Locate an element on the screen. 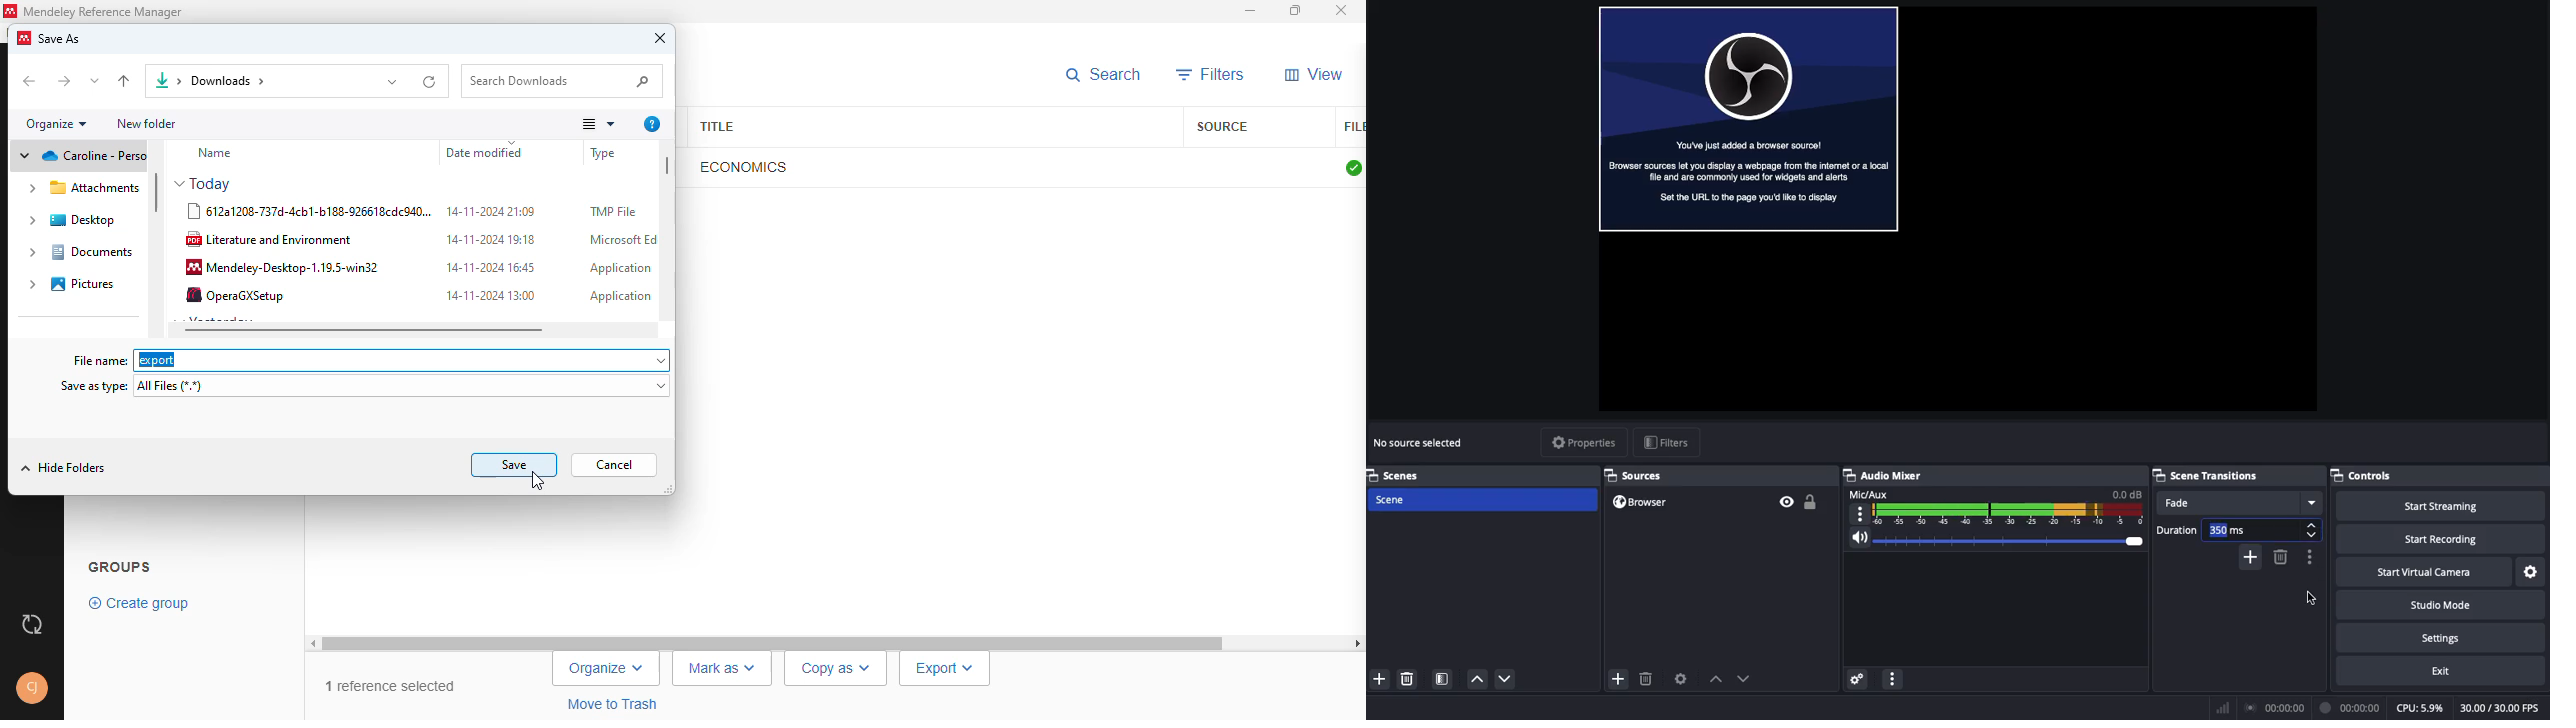 The height and width of the screenshot is (728, 2576). Studio mode is located at coordinates (2437, 605).